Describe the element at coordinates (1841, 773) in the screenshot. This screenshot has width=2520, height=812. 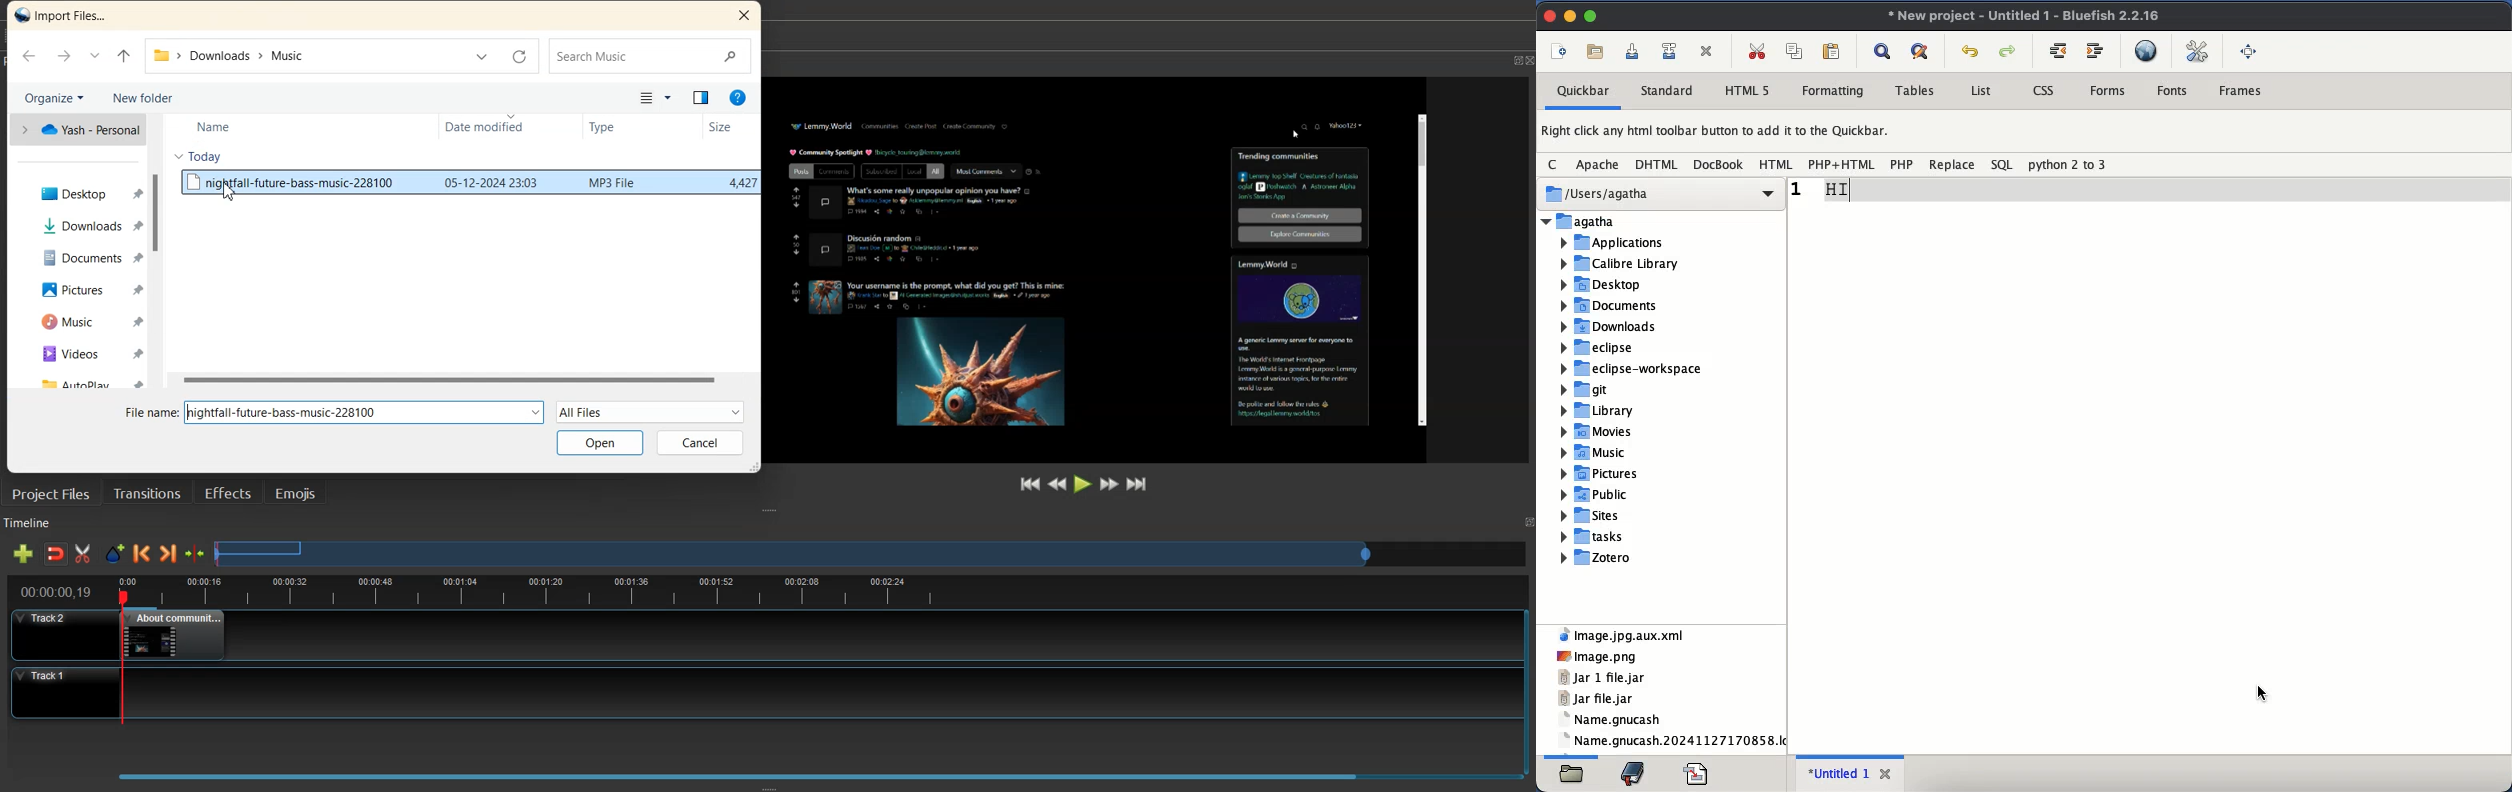
I see `untitled 1` at that location.